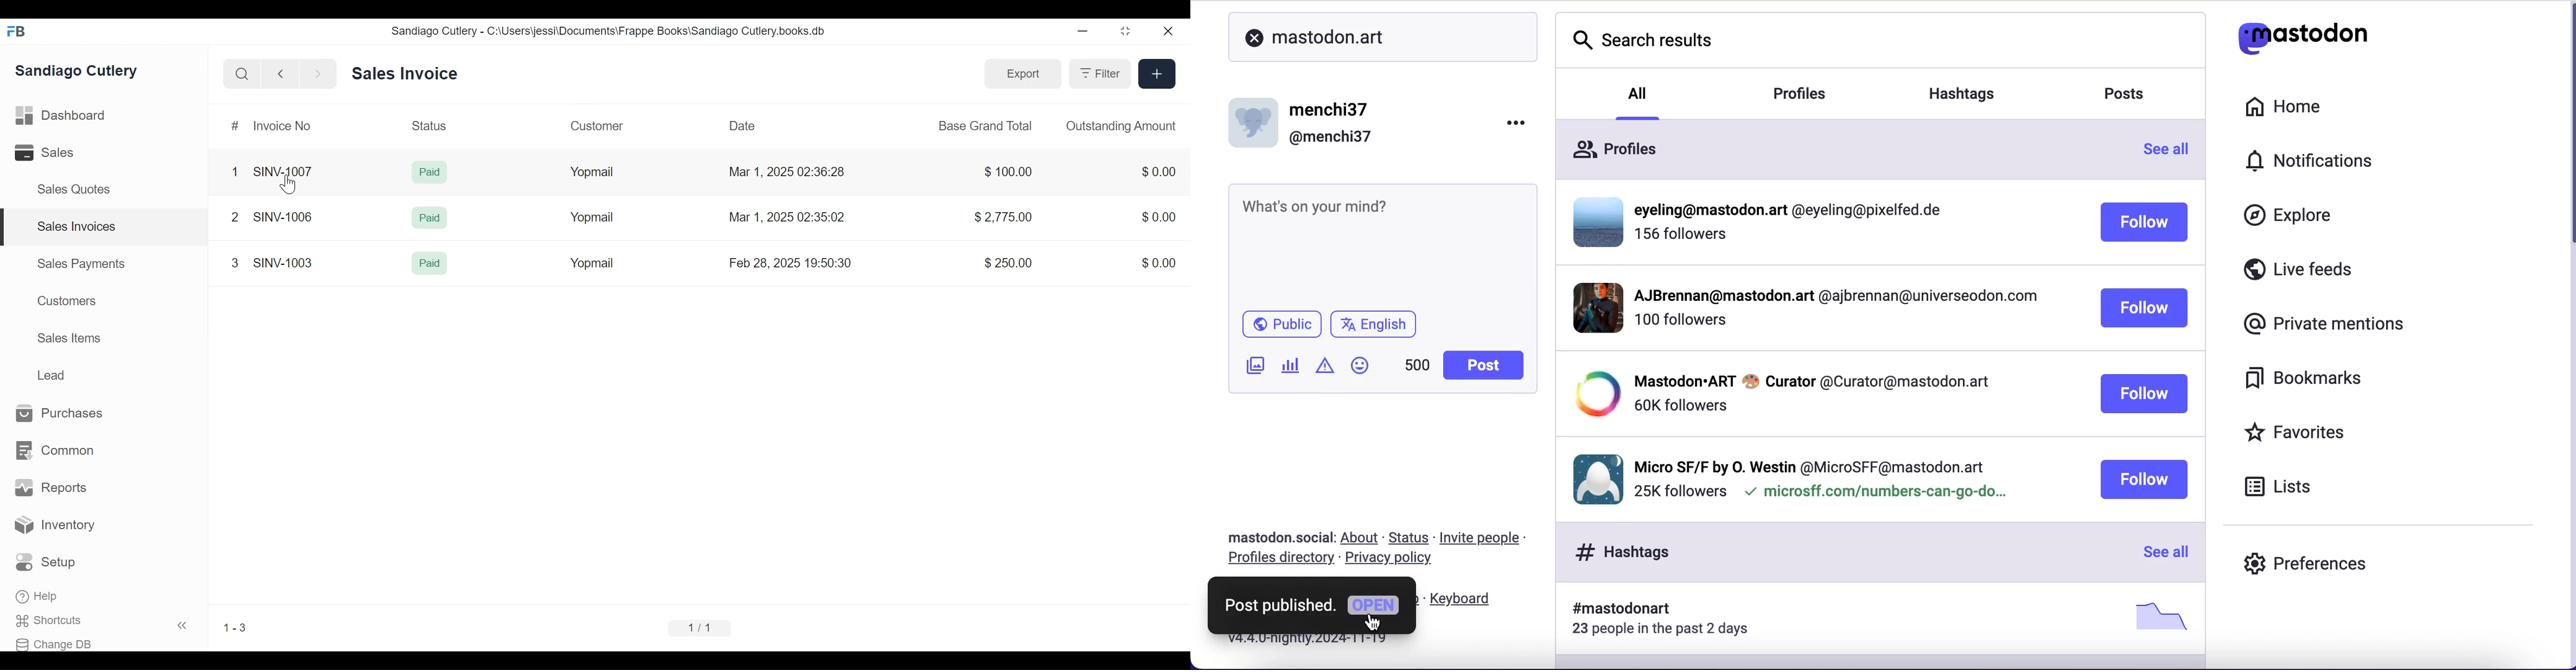  Describe the element at coordinates (1157, 74) in the screenshot. I see `New entry` at that location.